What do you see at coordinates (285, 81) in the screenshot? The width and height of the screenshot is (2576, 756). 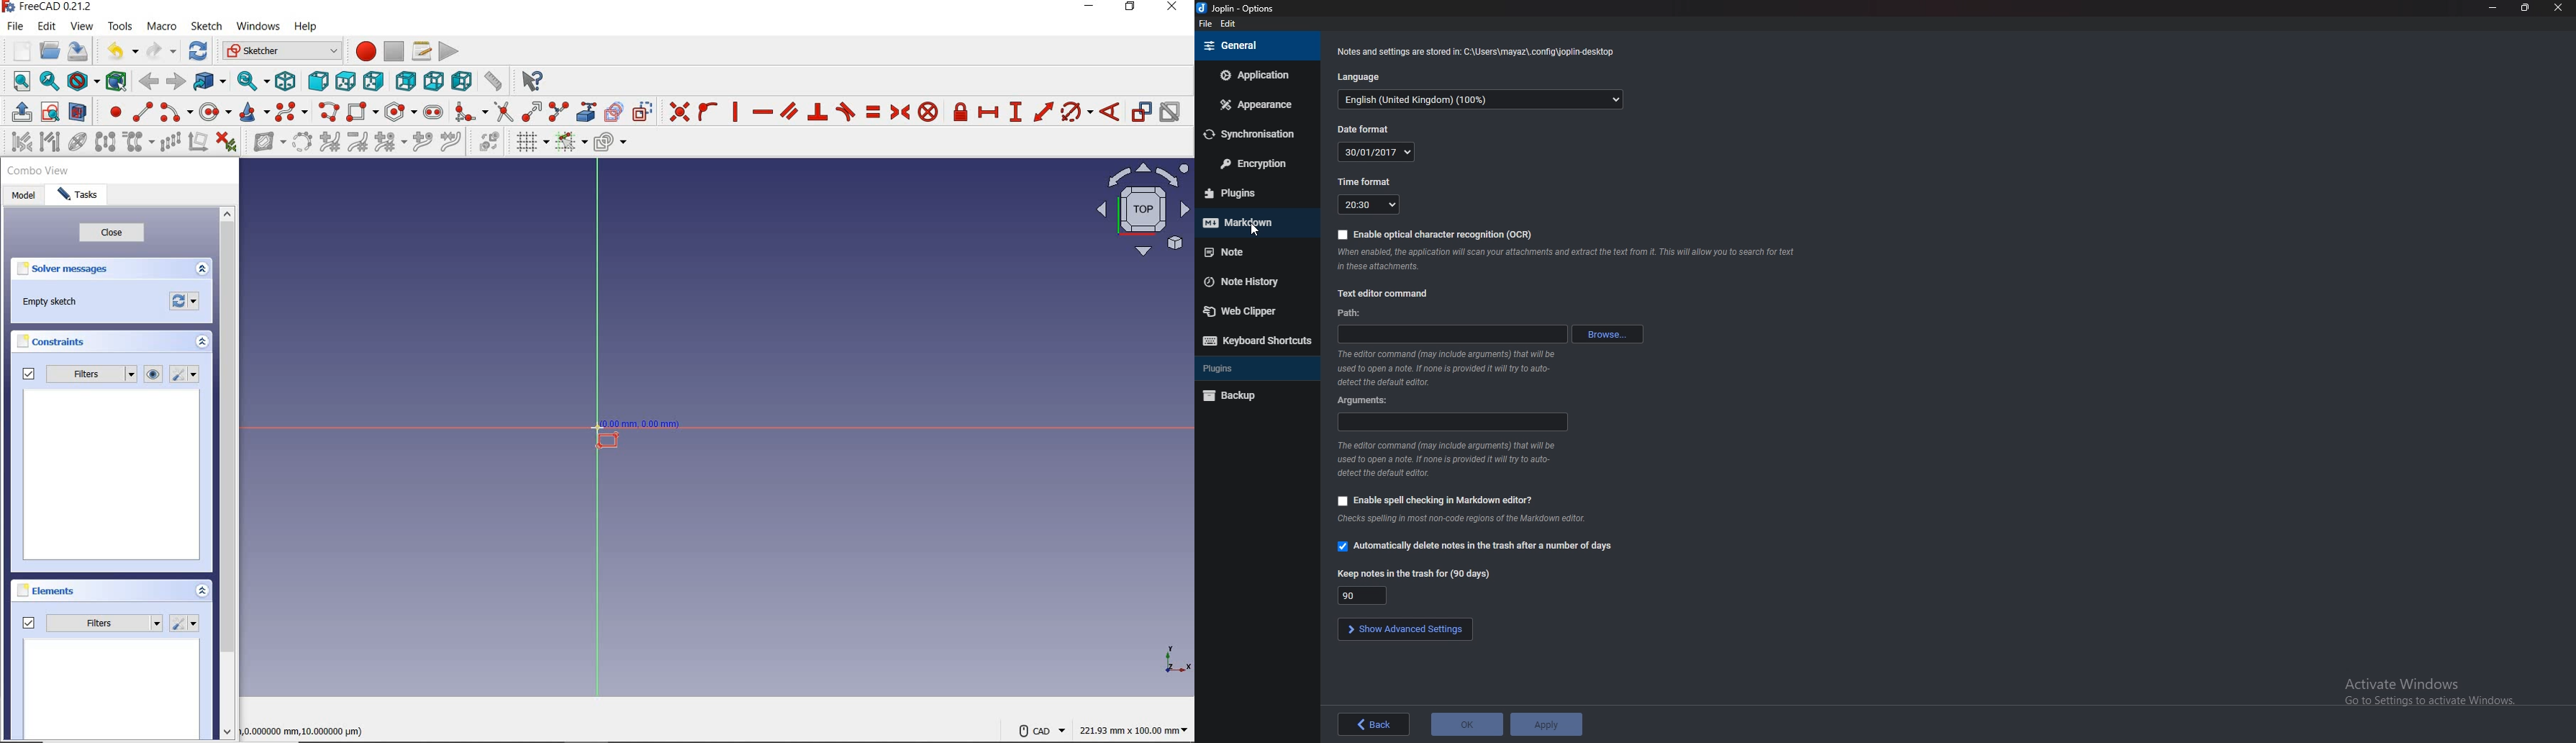 I see `isometric` at bounding box center [285, 81].